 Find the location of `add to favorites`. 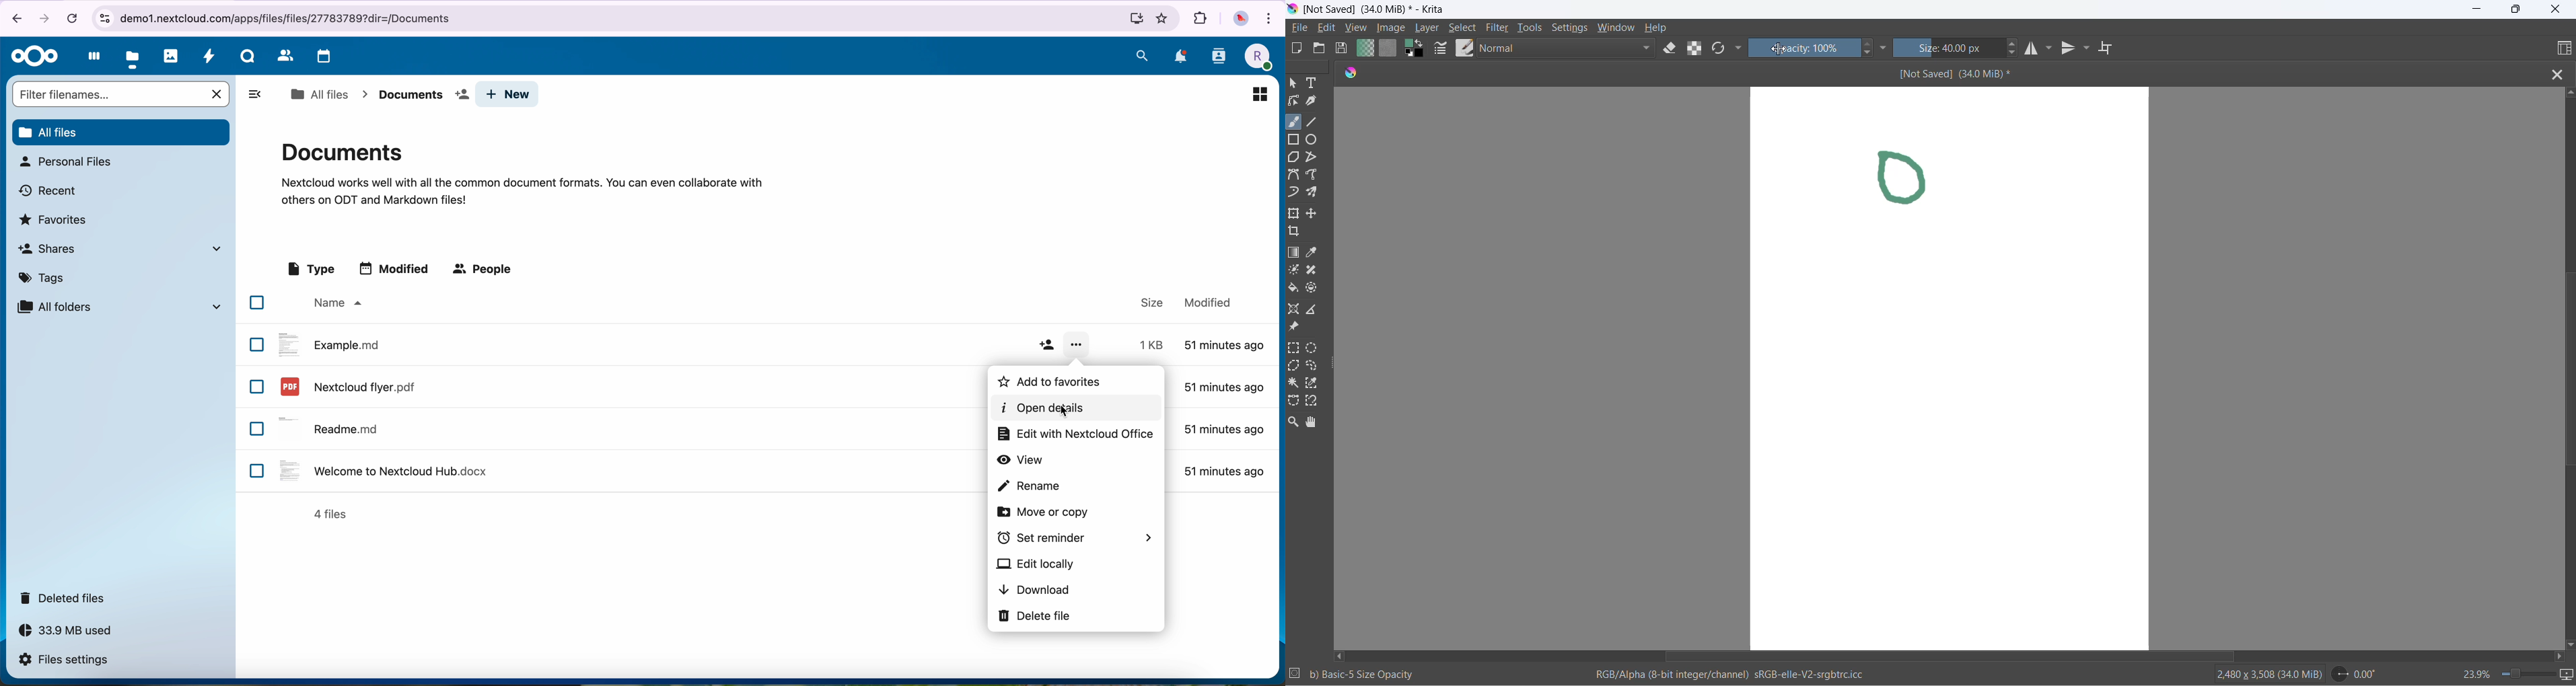

add to favorites is located at coordinates (1065, 382).